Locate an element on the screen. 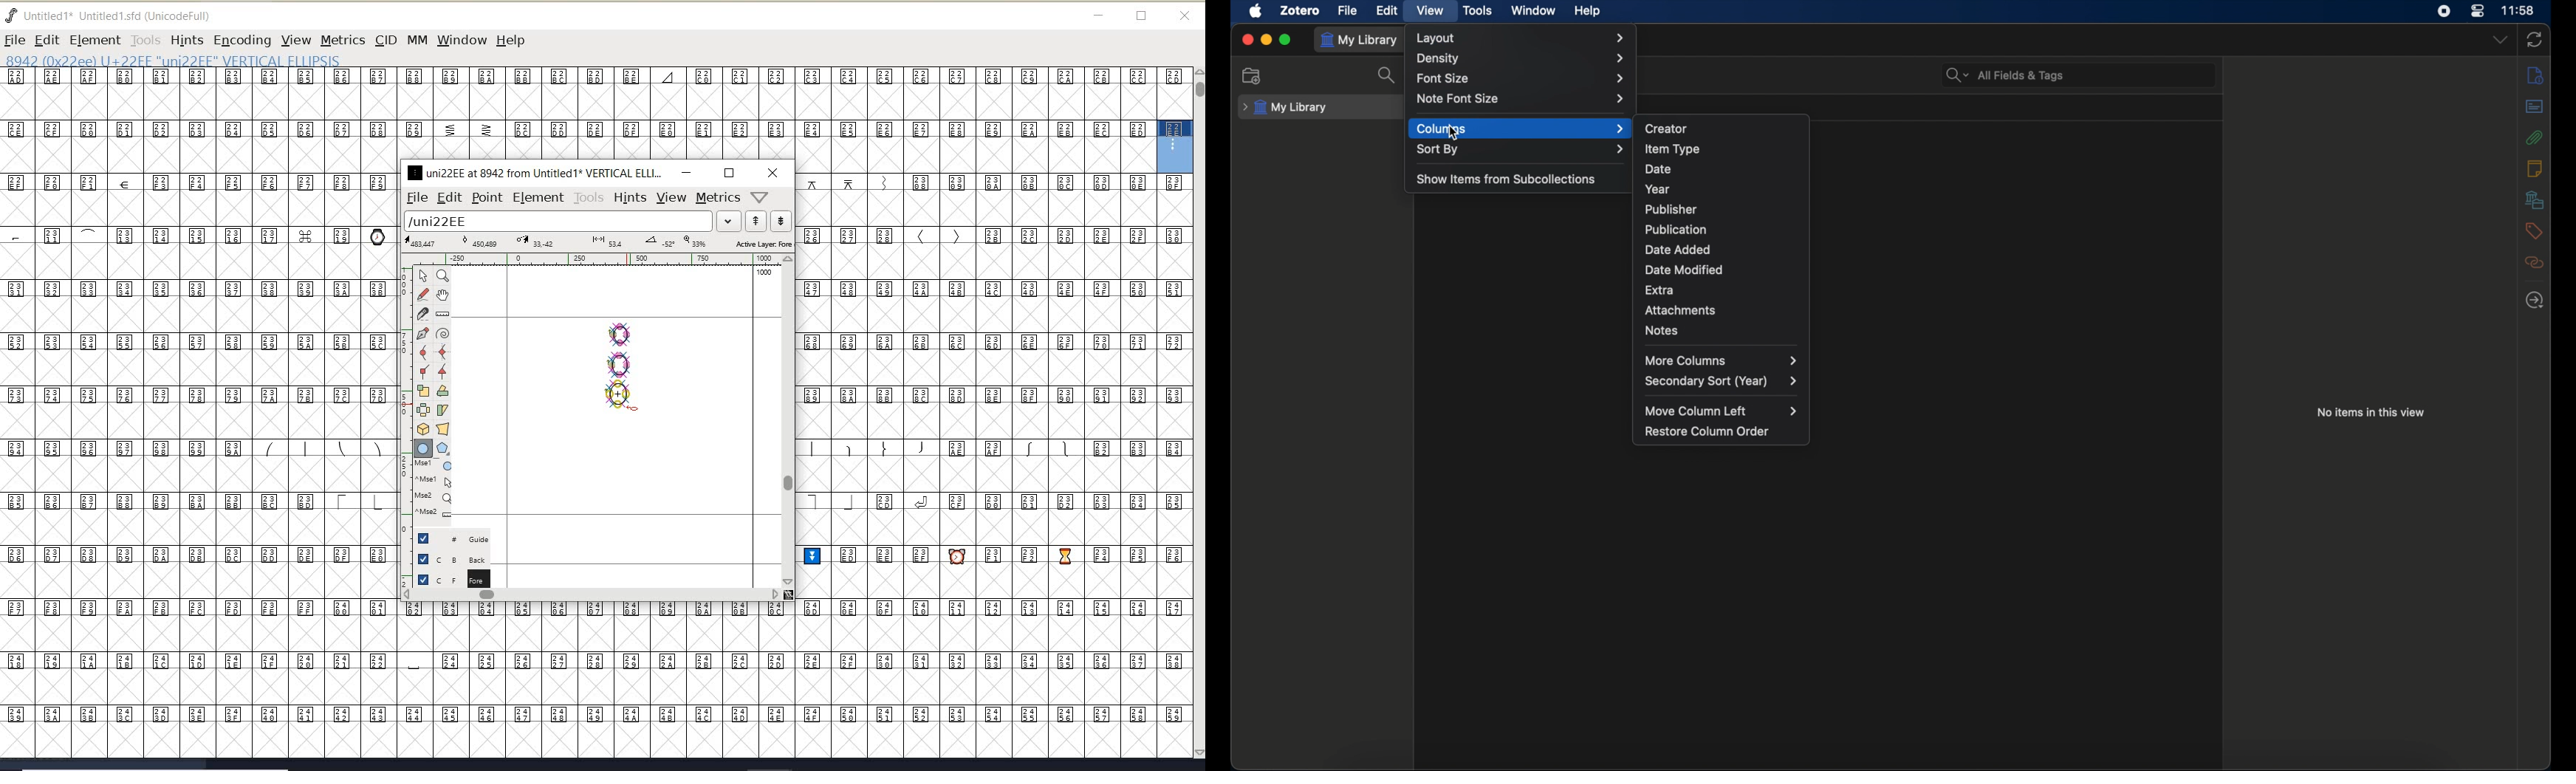 The width and height of the screenshot is (2576, 784). scrollbar is located at coordinates (591, 596).